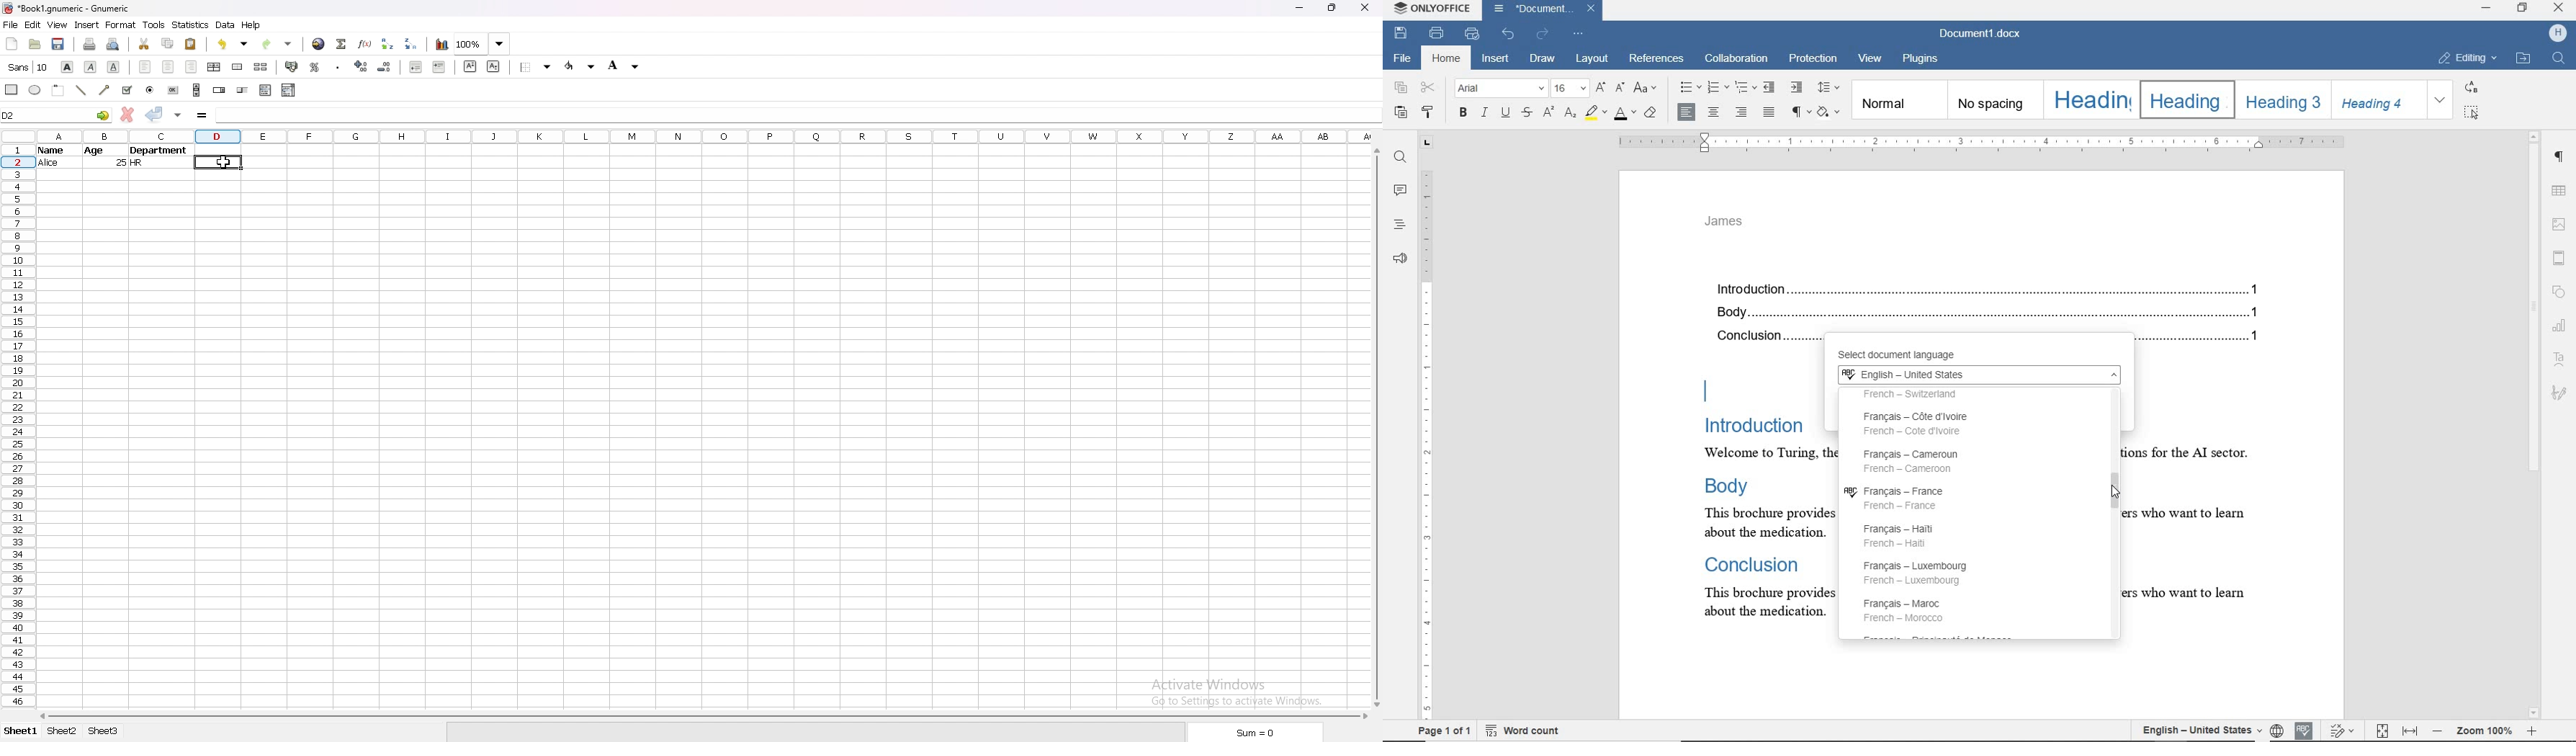 This screenshot has width=2576, height=756. What do you see at coordinates (127, 89) in the screenshot?
I see `tickbox` at bounding box center [127, 89].